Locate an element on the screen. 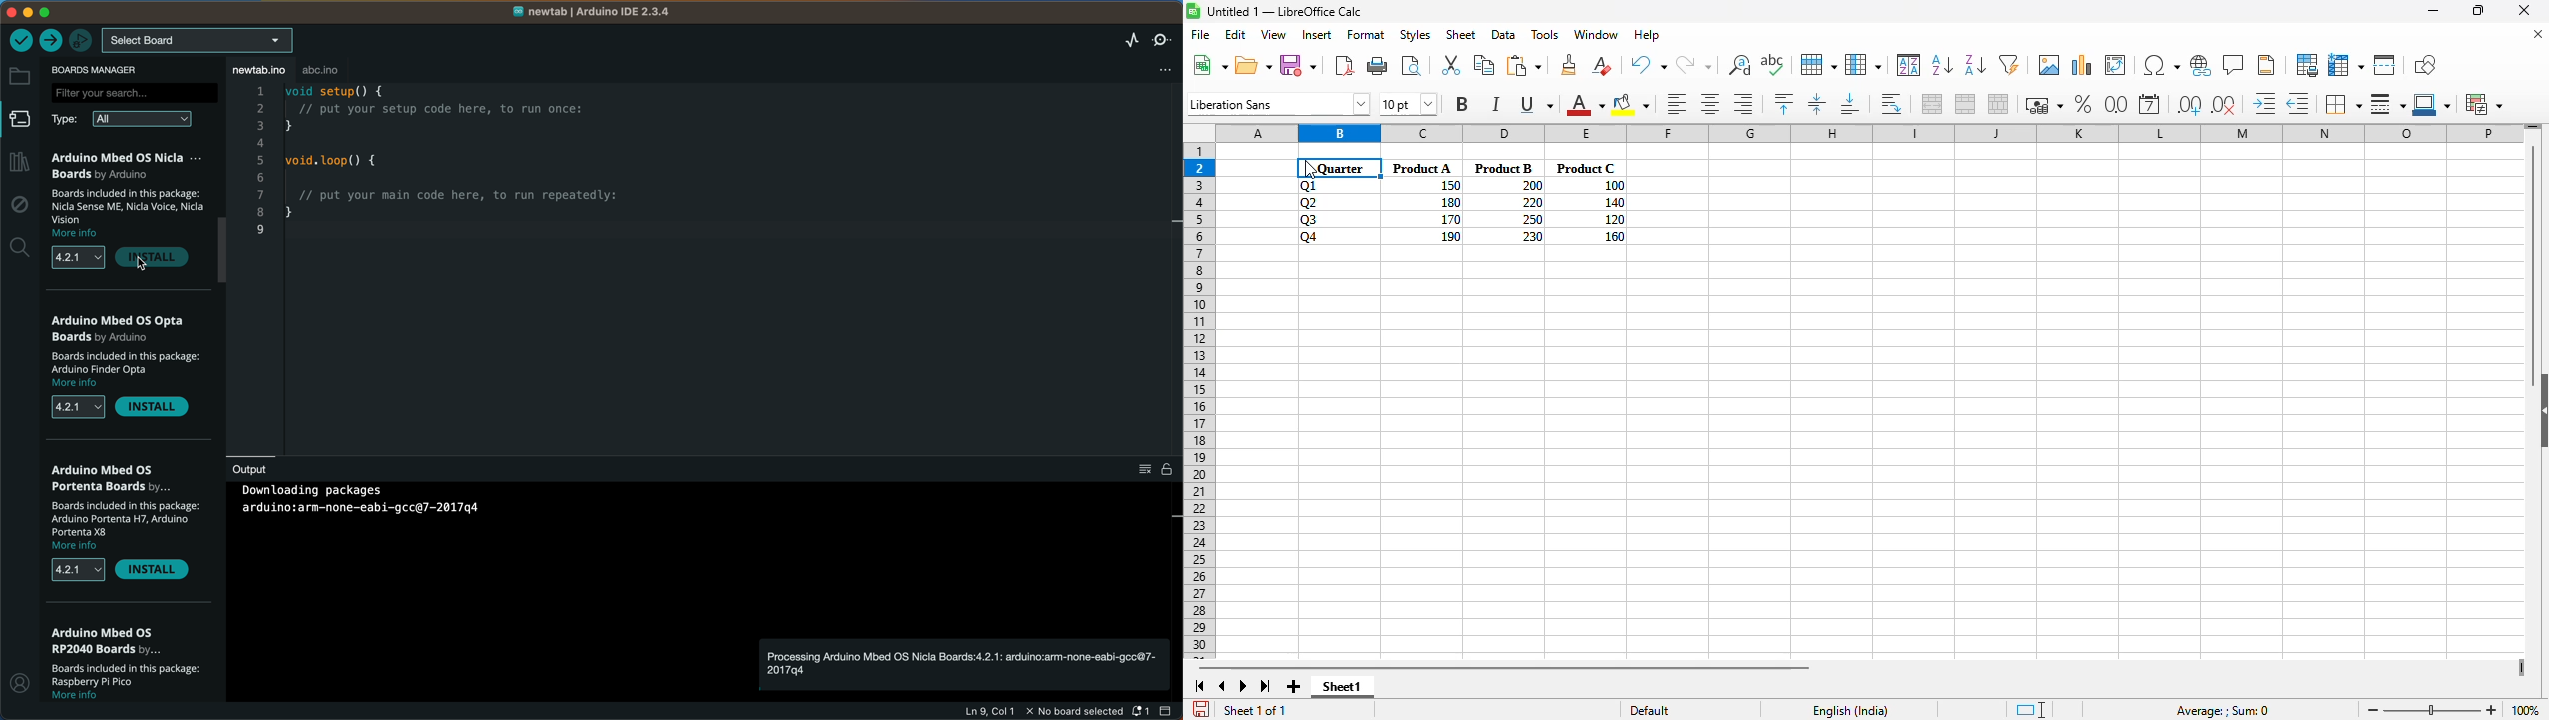  close is located at coordinates (2523, 10).